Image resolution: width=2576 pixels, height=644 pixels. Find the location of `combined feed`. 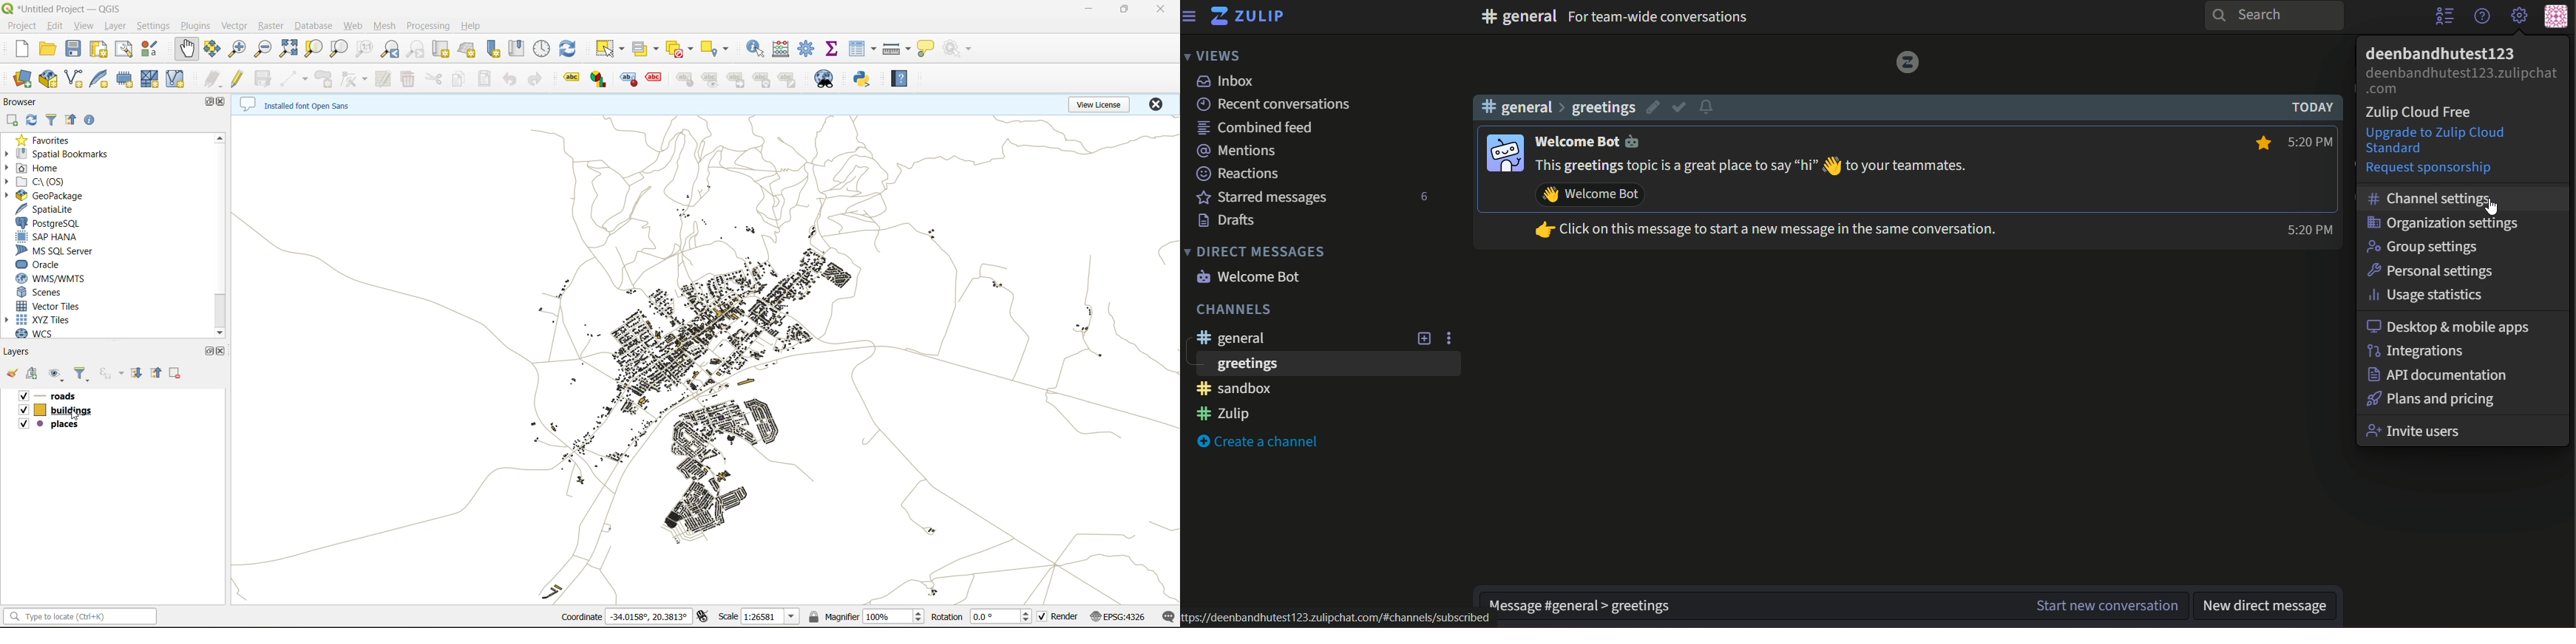

combined feed is located at coordinates (1254, 127).